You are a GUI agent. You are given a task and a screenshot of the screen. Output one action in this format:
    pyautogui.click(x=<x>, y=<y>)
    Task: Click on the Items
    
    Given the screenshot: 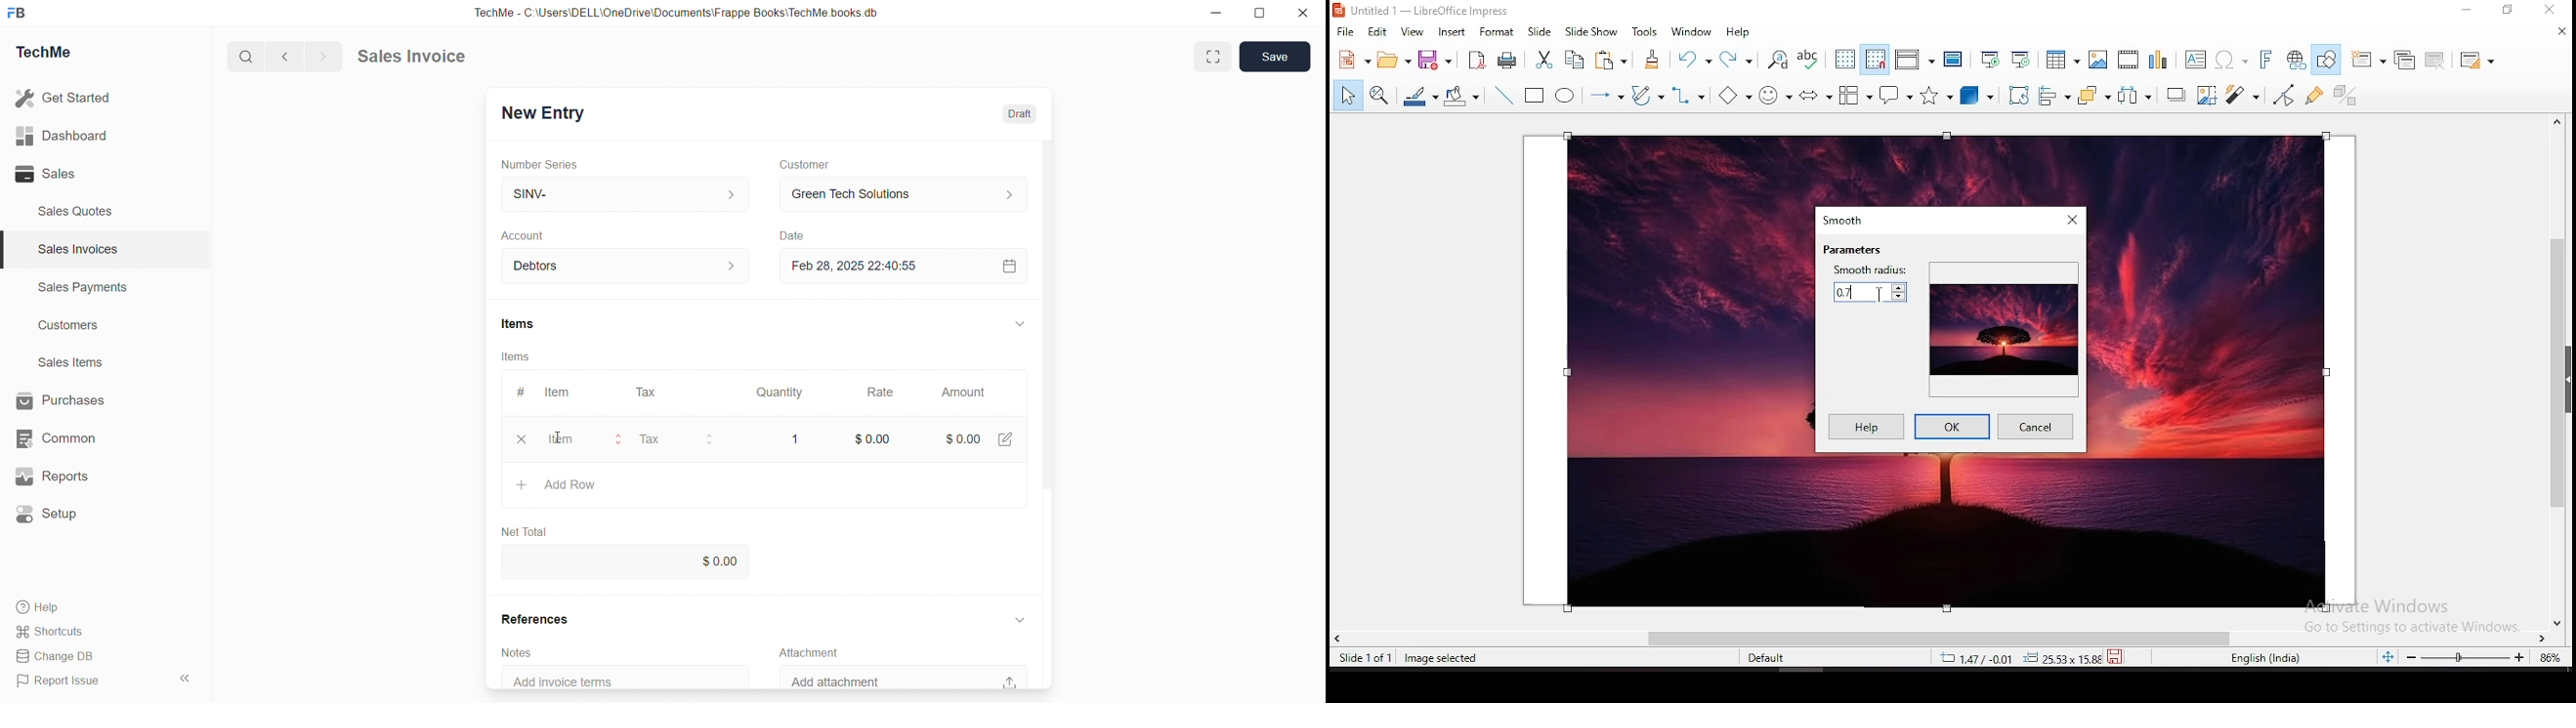 What is the action you would take?
    pyautogui.click(x=515, y=356)
    